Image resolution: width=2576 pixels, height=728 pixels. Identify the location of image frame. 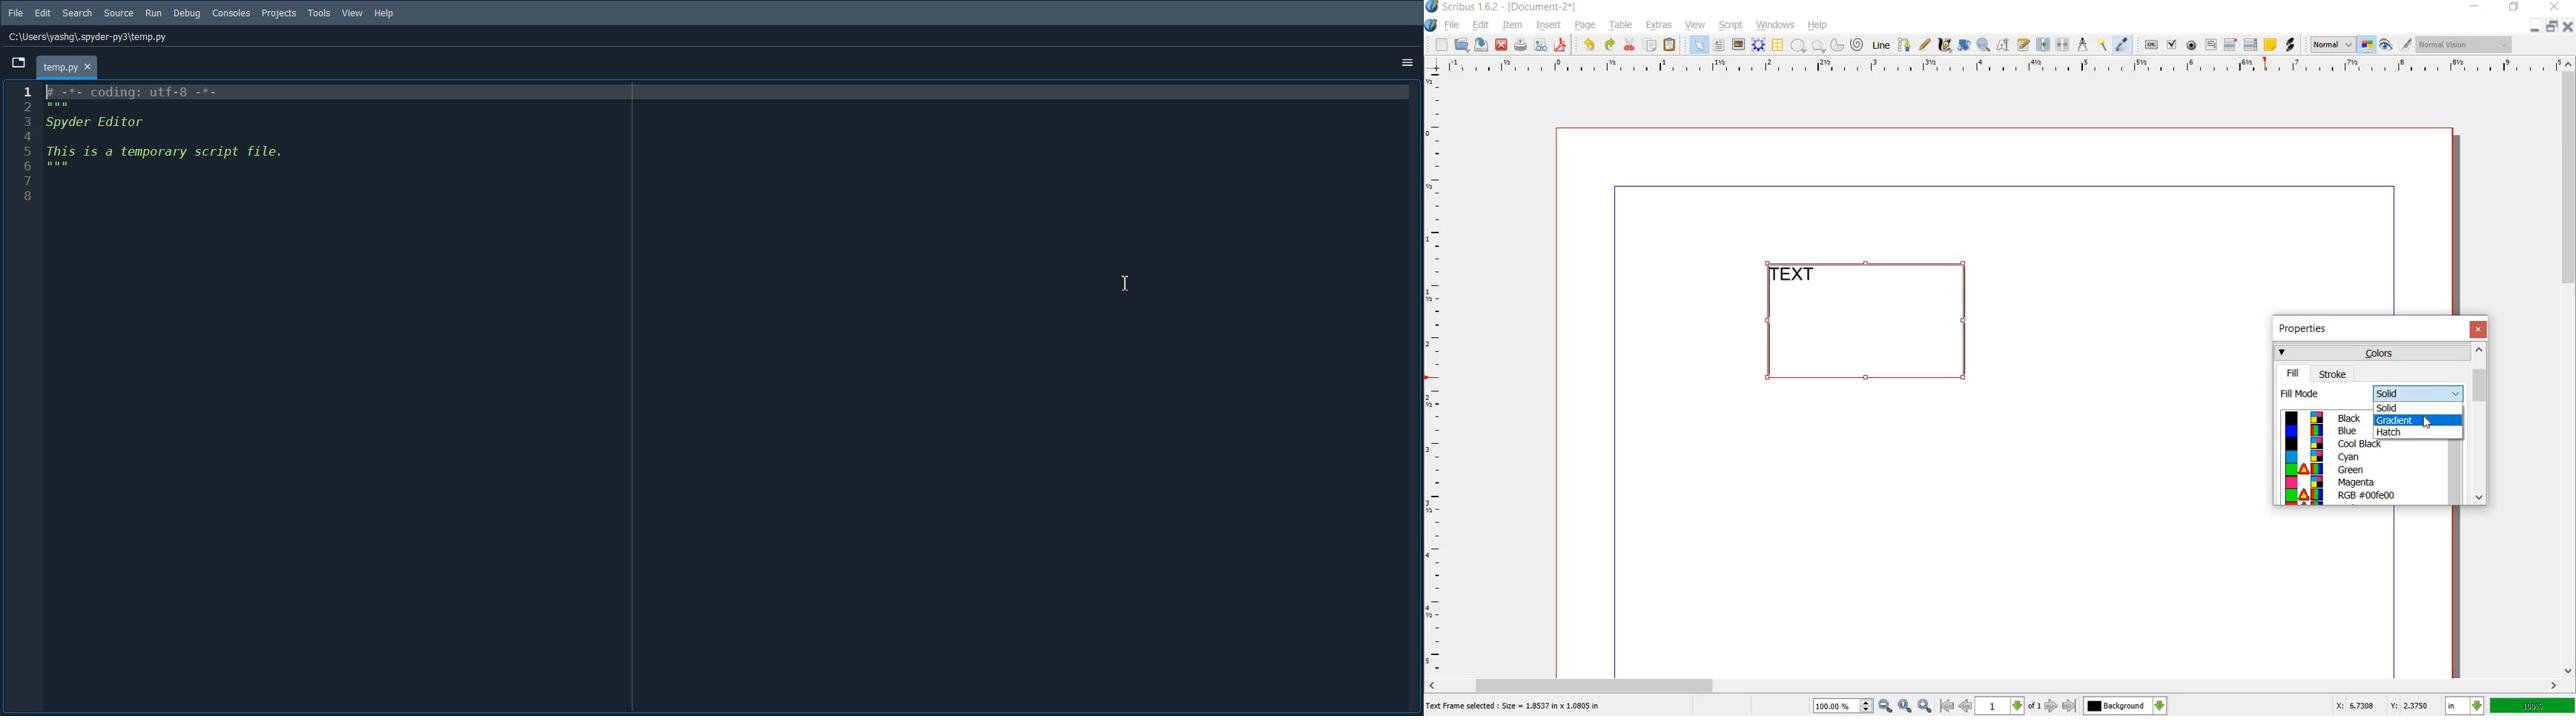
(1737, 45).